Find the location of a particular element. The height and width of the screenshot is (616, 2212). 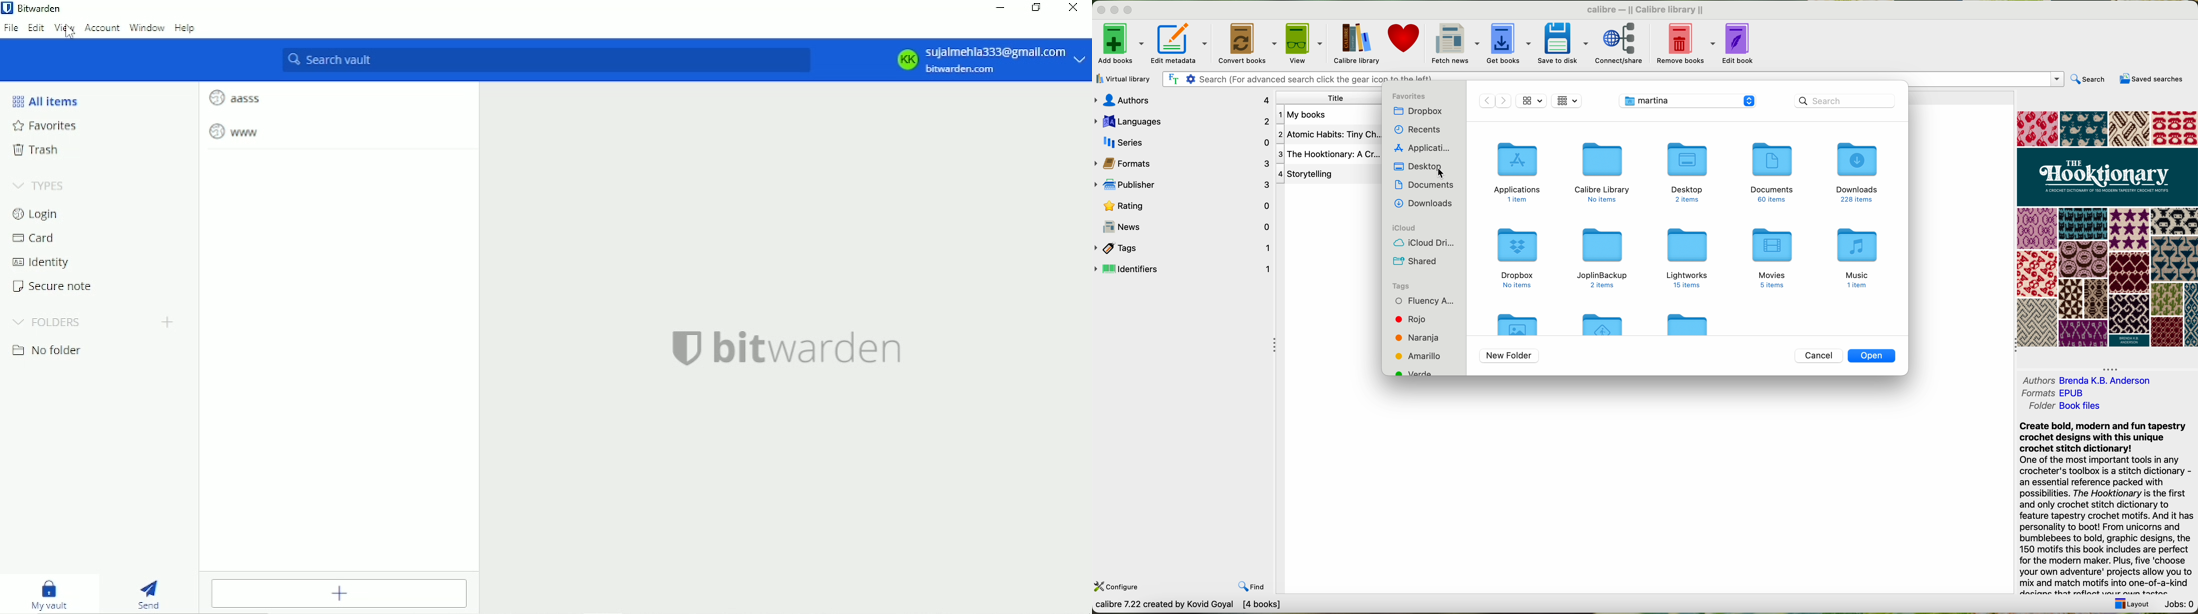

add books is located at coordinates (1120, 44).